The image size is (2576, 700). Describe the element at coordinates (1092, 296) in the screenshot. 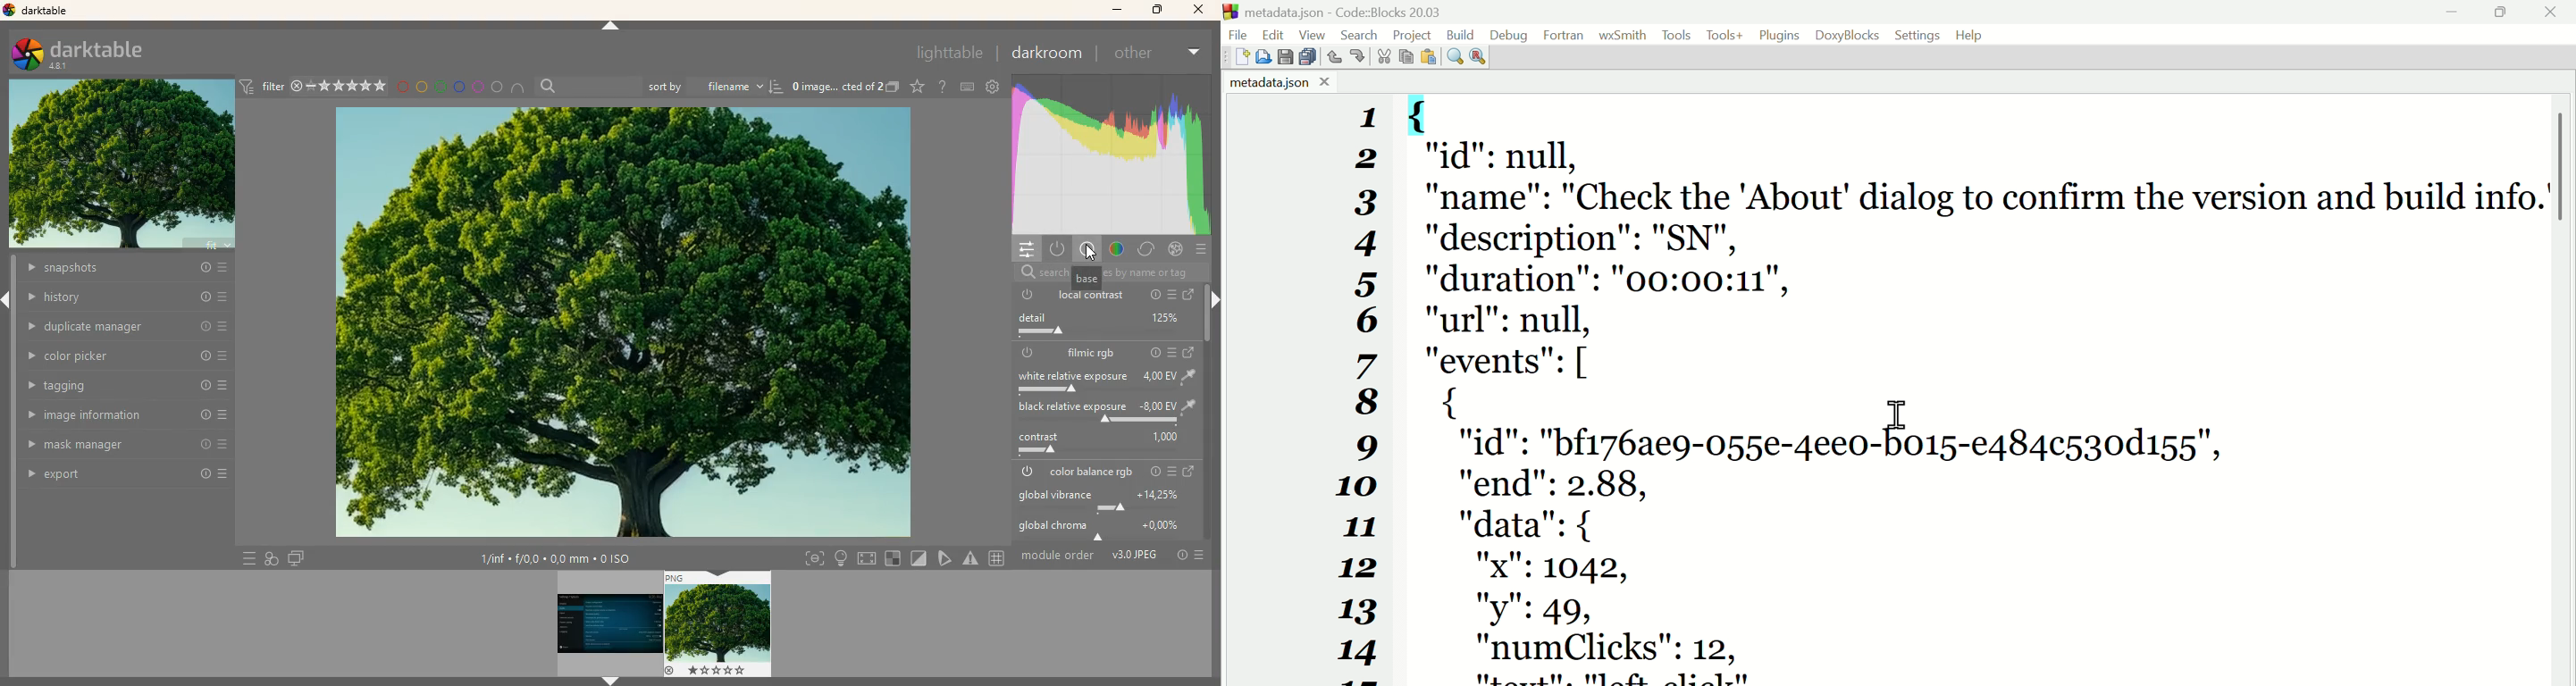

I see `local contrast` at that location.